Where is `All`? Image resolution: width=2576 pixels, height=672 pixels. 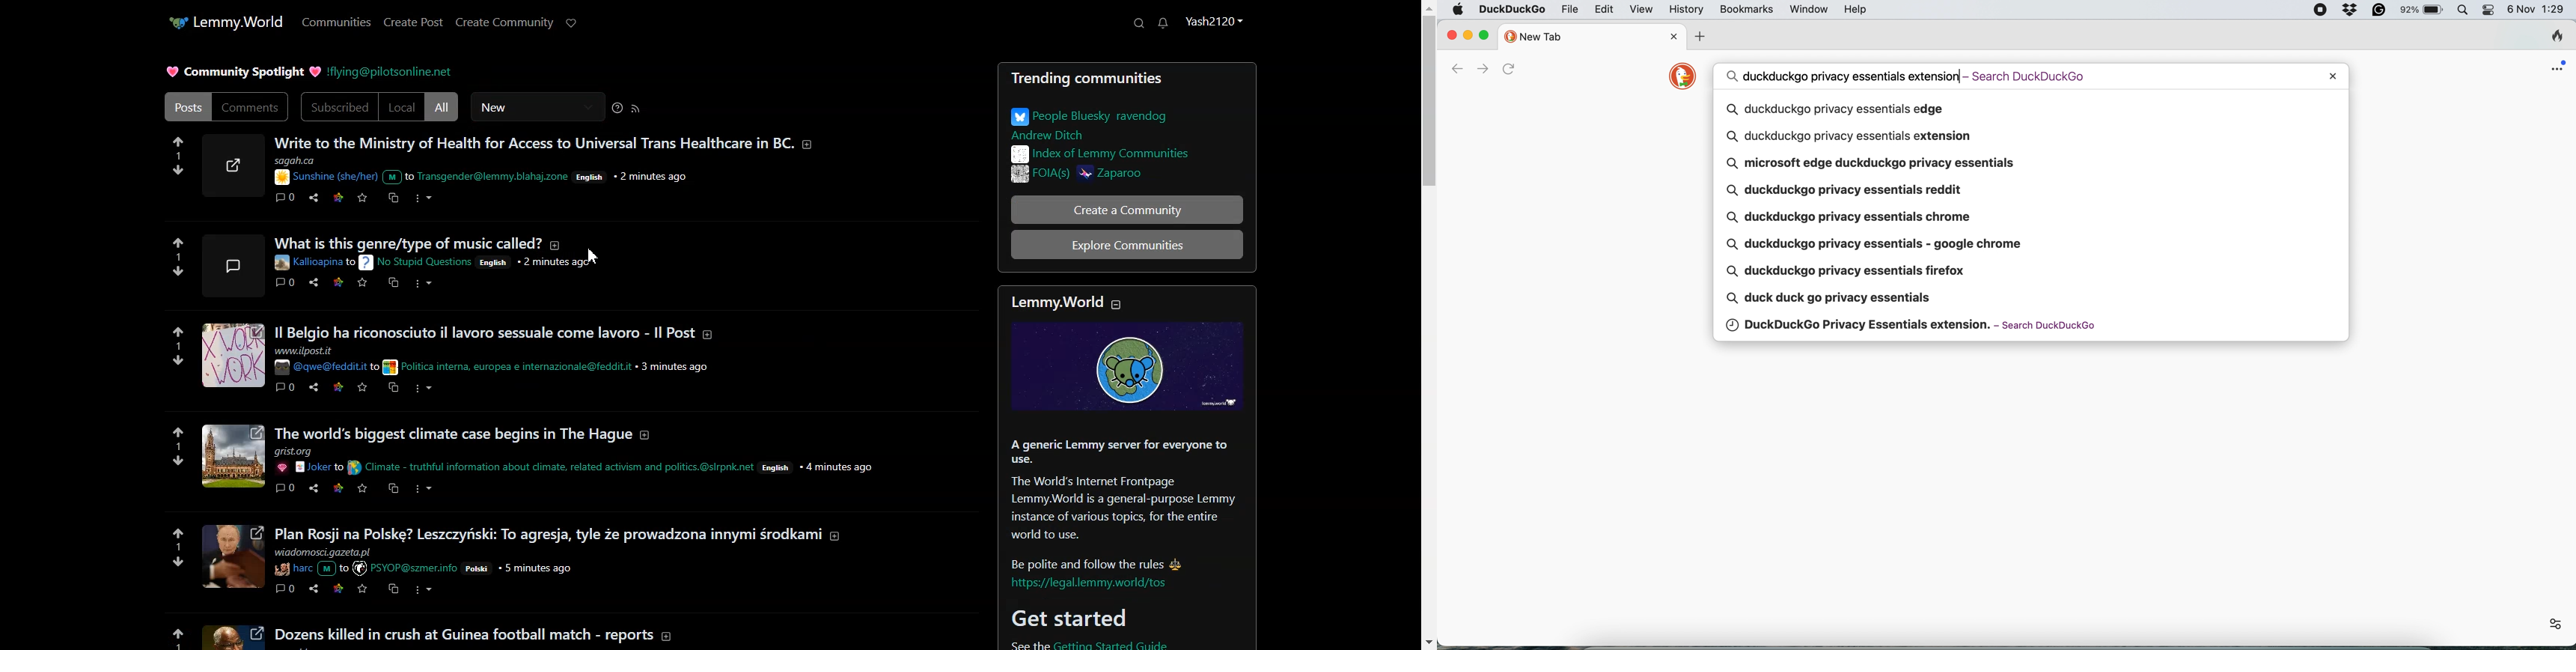
All is located at coordinates (443, 106).